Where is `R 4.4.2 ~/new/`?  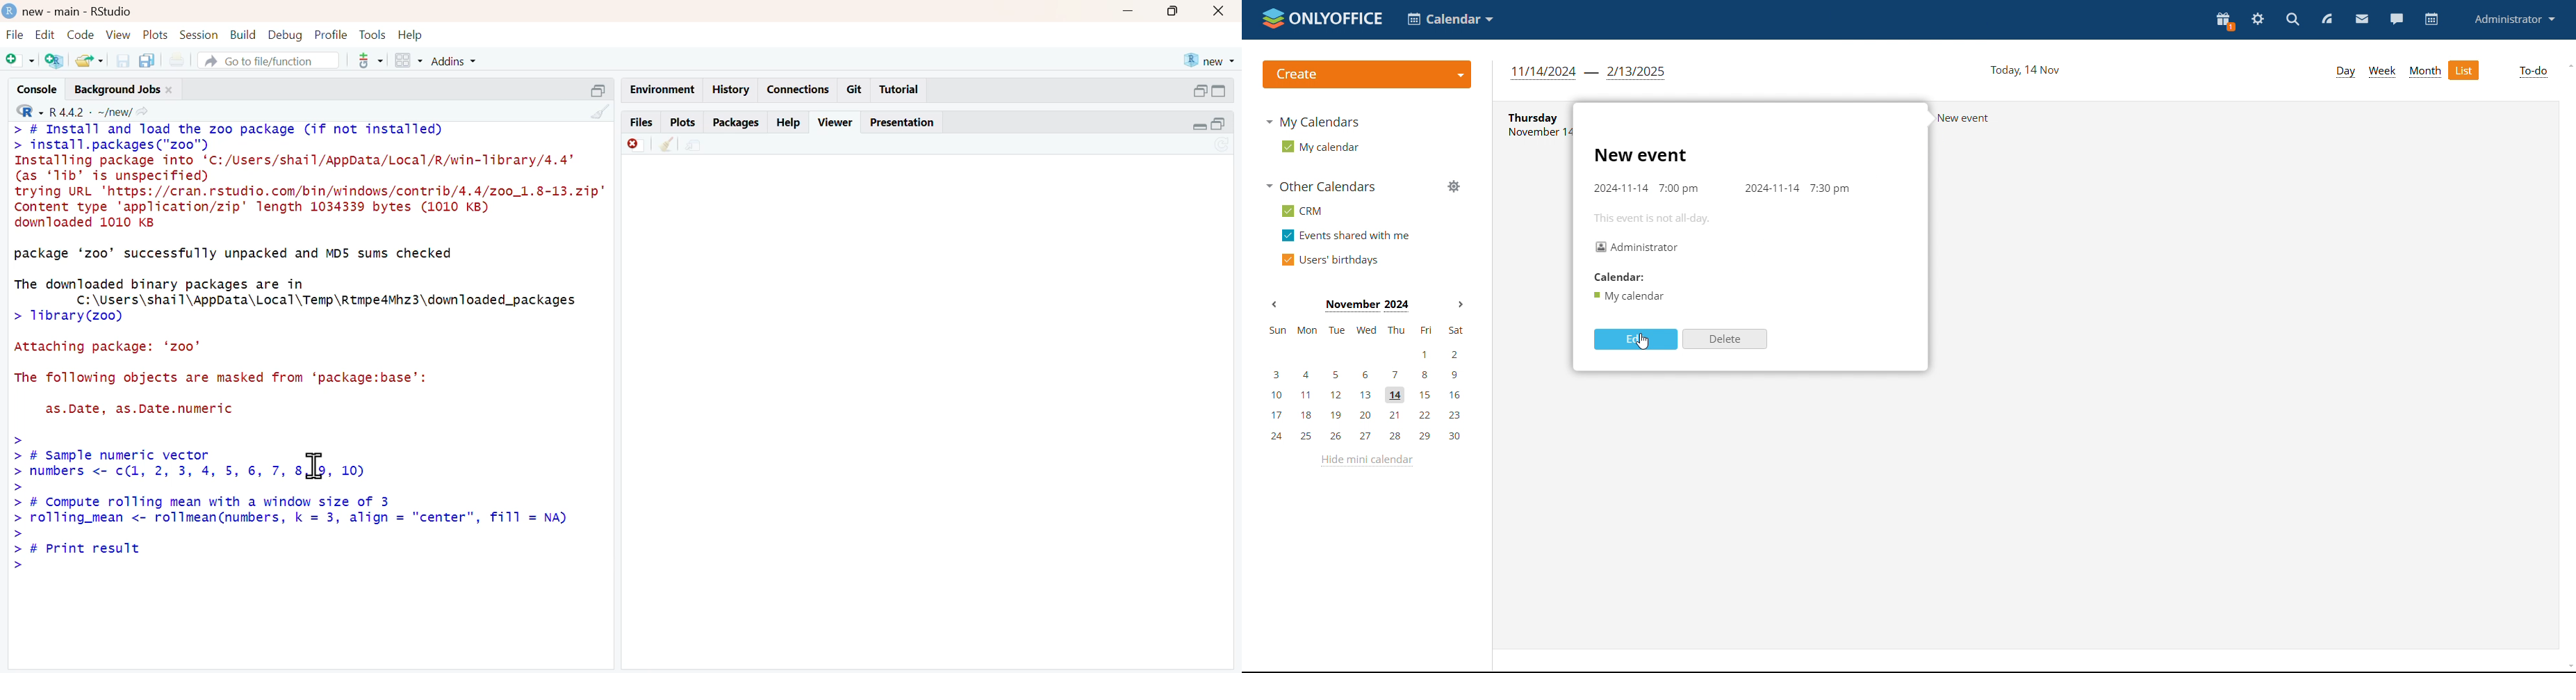
R 4.4.2 ~/new/ is located at coordinates (92, 111).